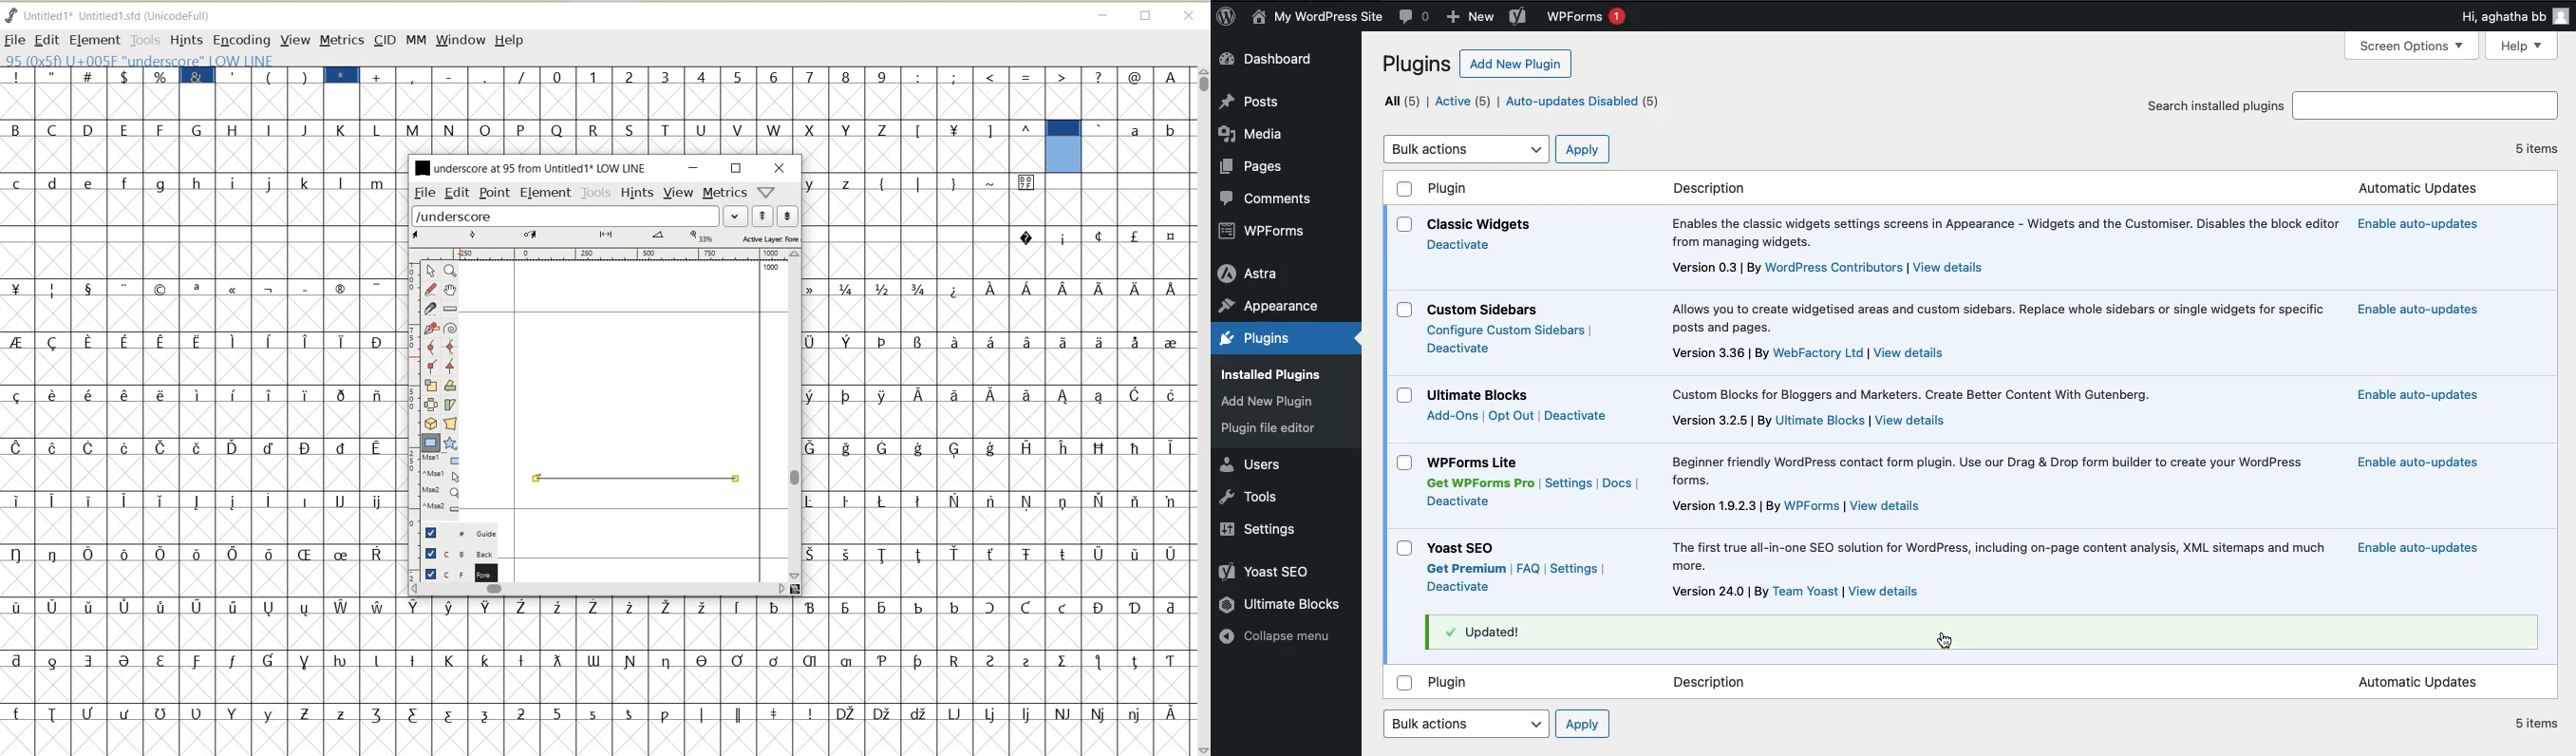  What do you see at coordinates (1403, 101) in the screenshot?
I see `All` at bounding box center [1403, 101].